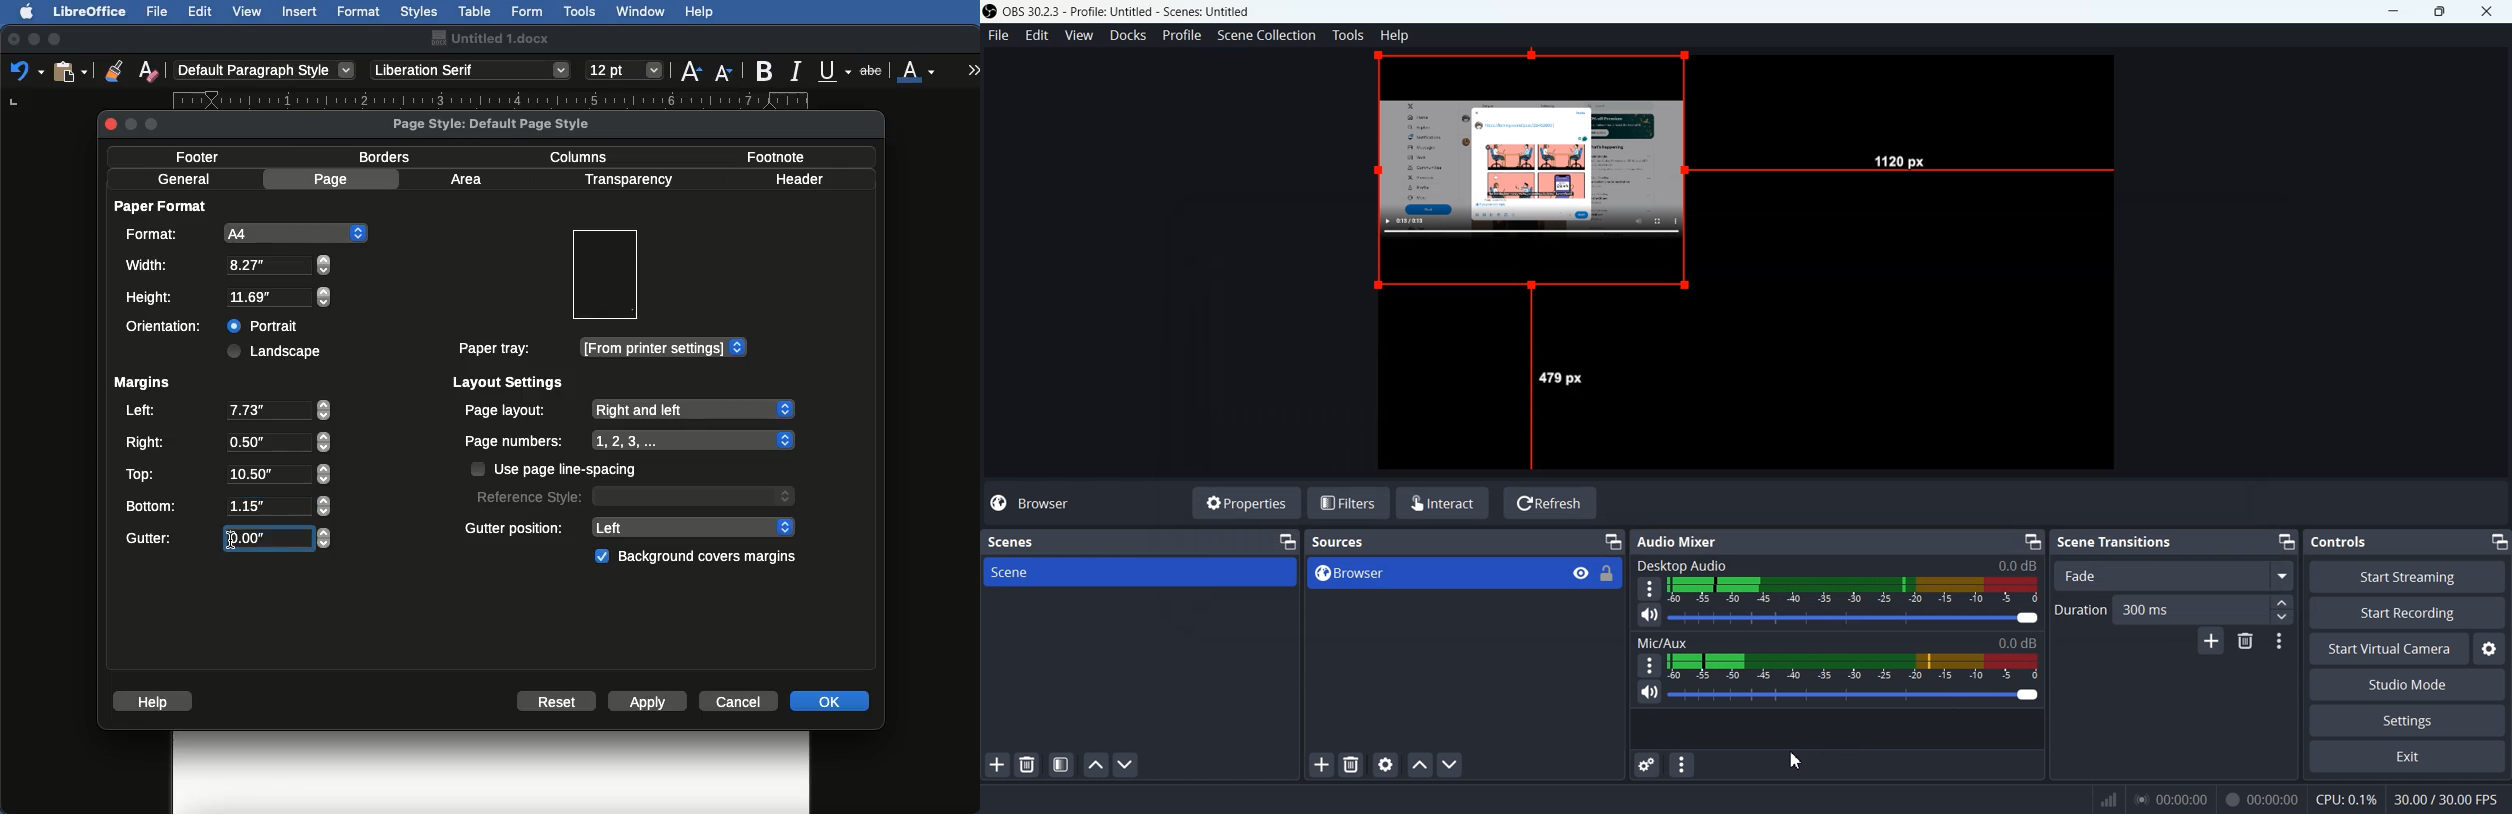  Describe the element at coordinates (1267, 36) in the screenshot. I see `Scene Collection` at that location.